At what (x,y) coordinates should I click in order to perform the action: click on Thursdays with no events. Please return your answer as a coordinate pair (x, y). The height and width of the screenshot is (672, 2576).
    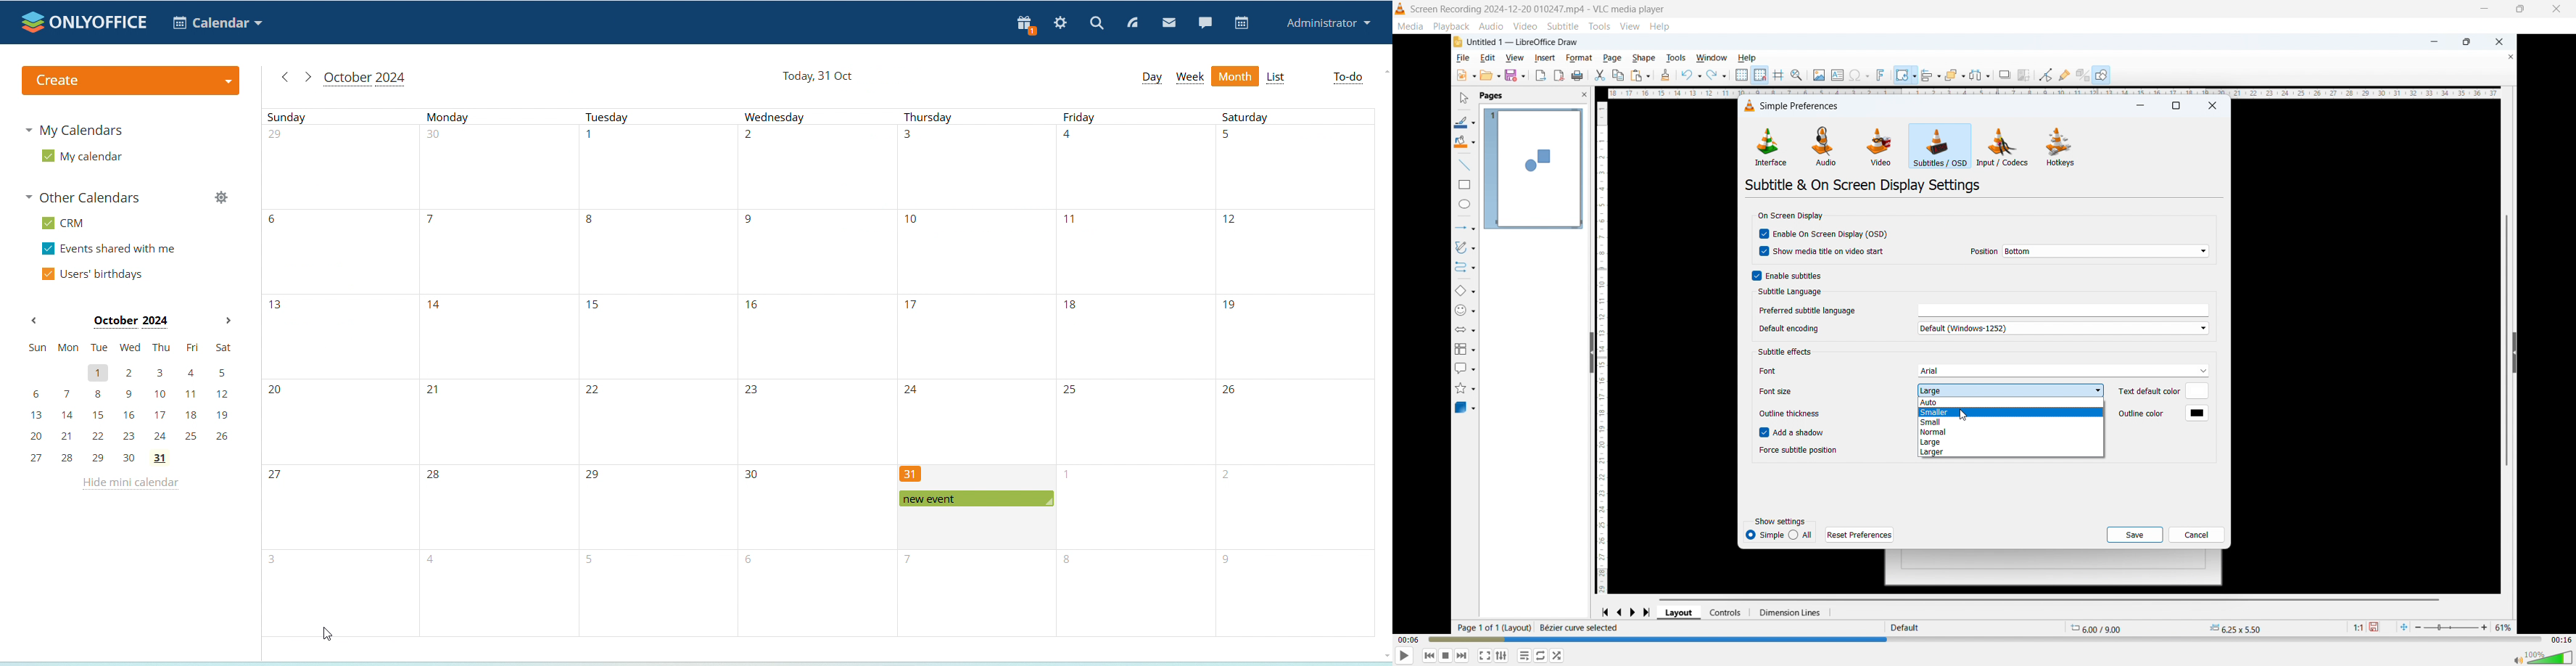
    Looking at the image, I should click on (975, 287).